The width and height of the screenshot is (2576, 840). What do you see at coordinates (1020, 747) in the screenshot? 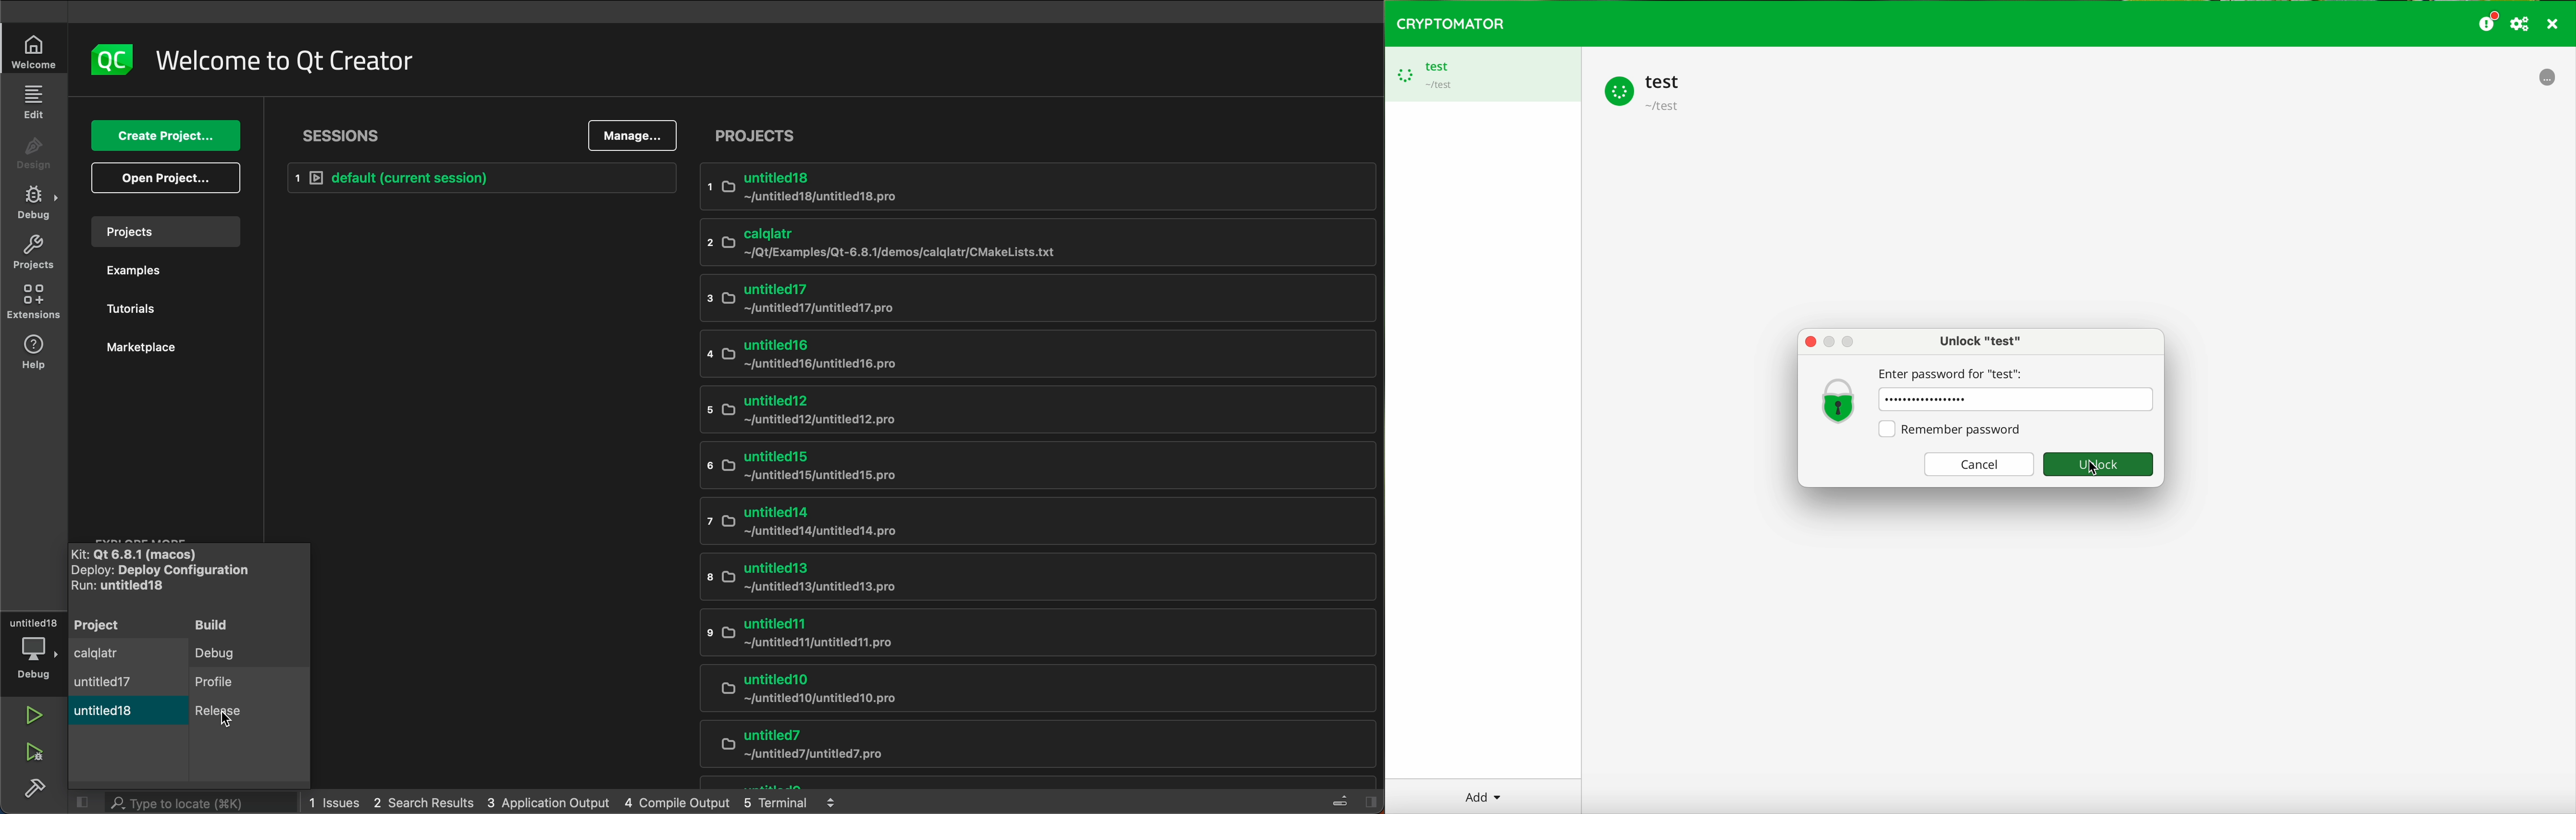
I see `untitled7` at bounding box center [1020, 747].